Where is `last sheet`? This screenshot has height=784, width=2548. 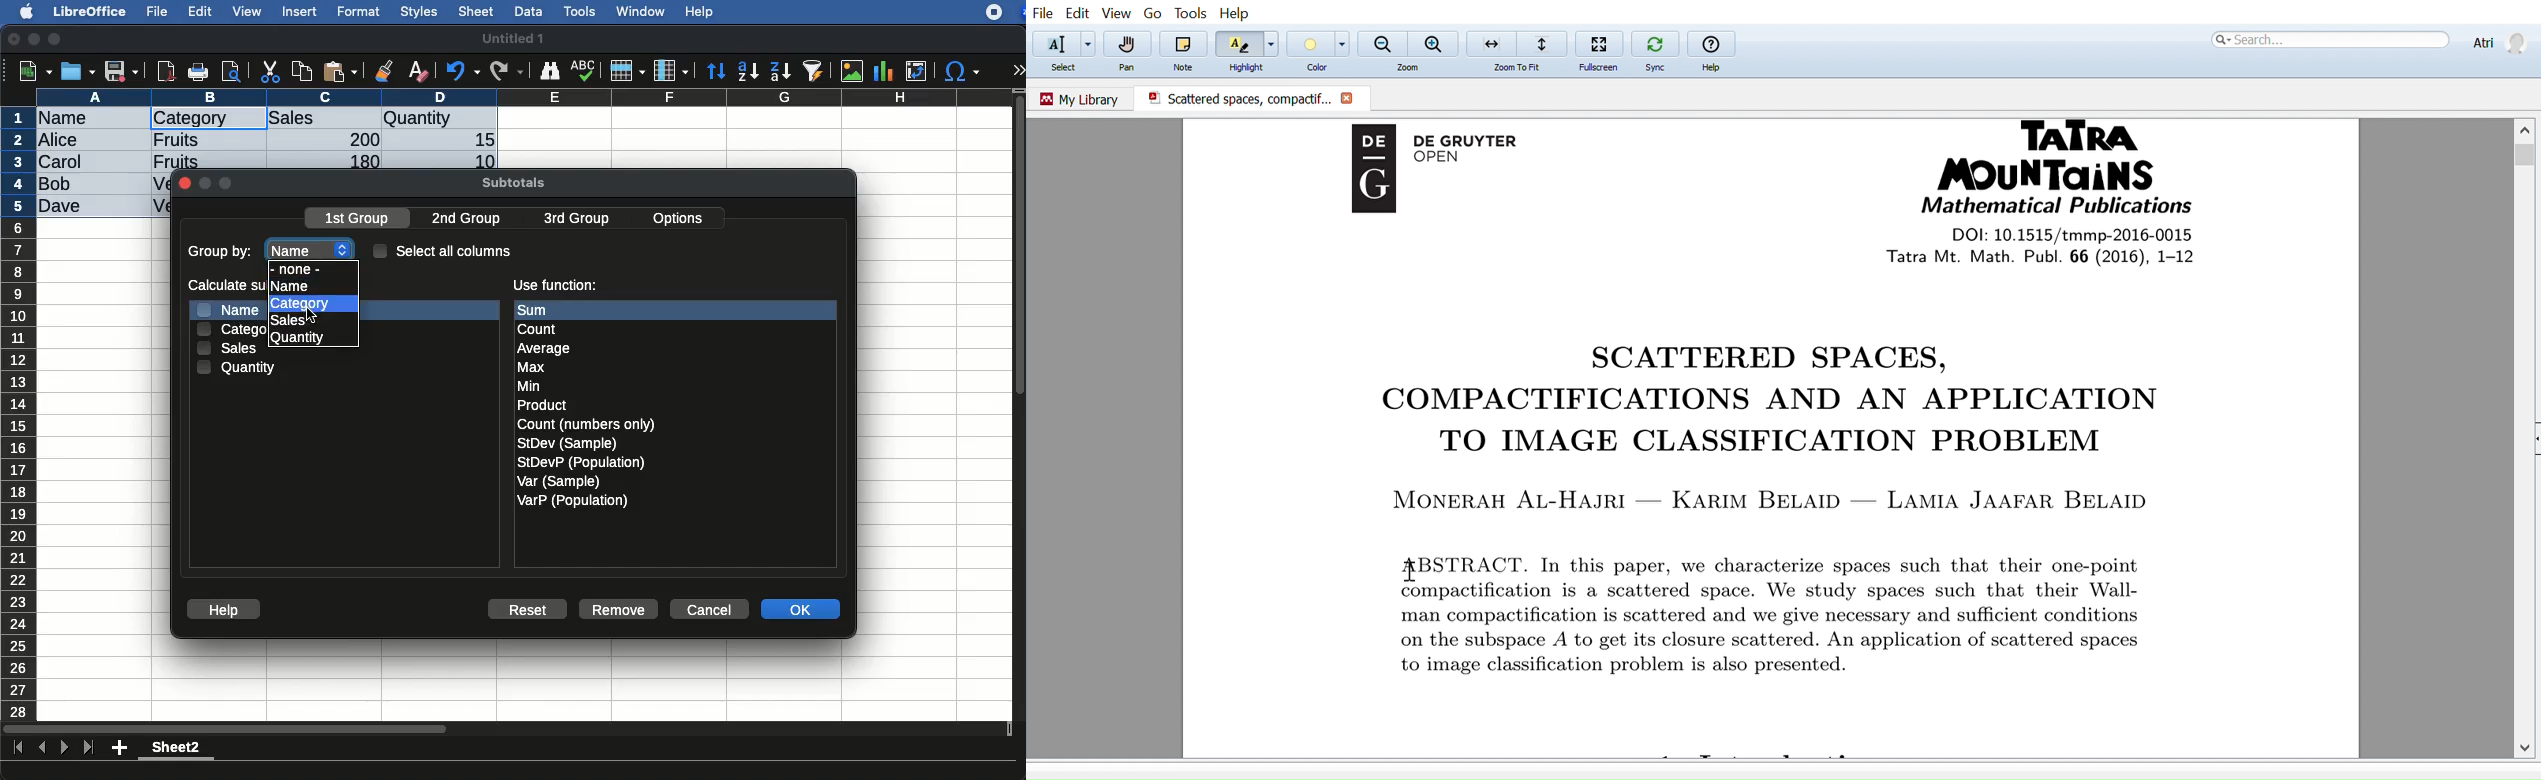 last sheet is located at coordinates (88, 748).